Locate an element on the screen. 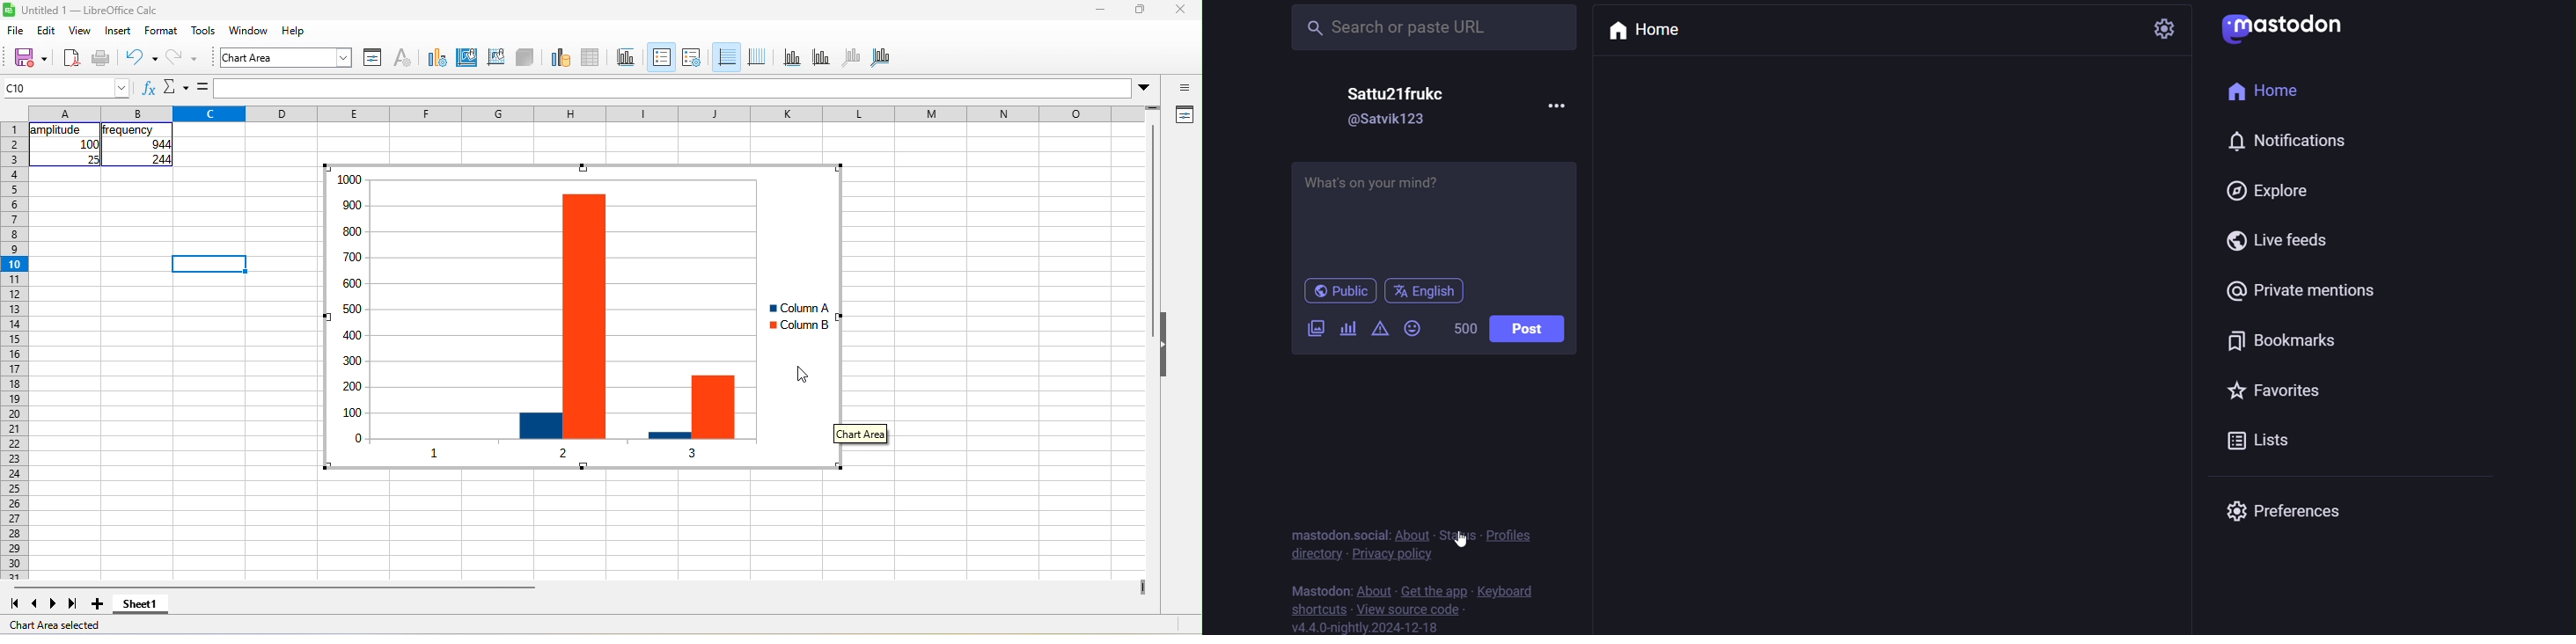  chart wall is located at coordinates (495, 58).